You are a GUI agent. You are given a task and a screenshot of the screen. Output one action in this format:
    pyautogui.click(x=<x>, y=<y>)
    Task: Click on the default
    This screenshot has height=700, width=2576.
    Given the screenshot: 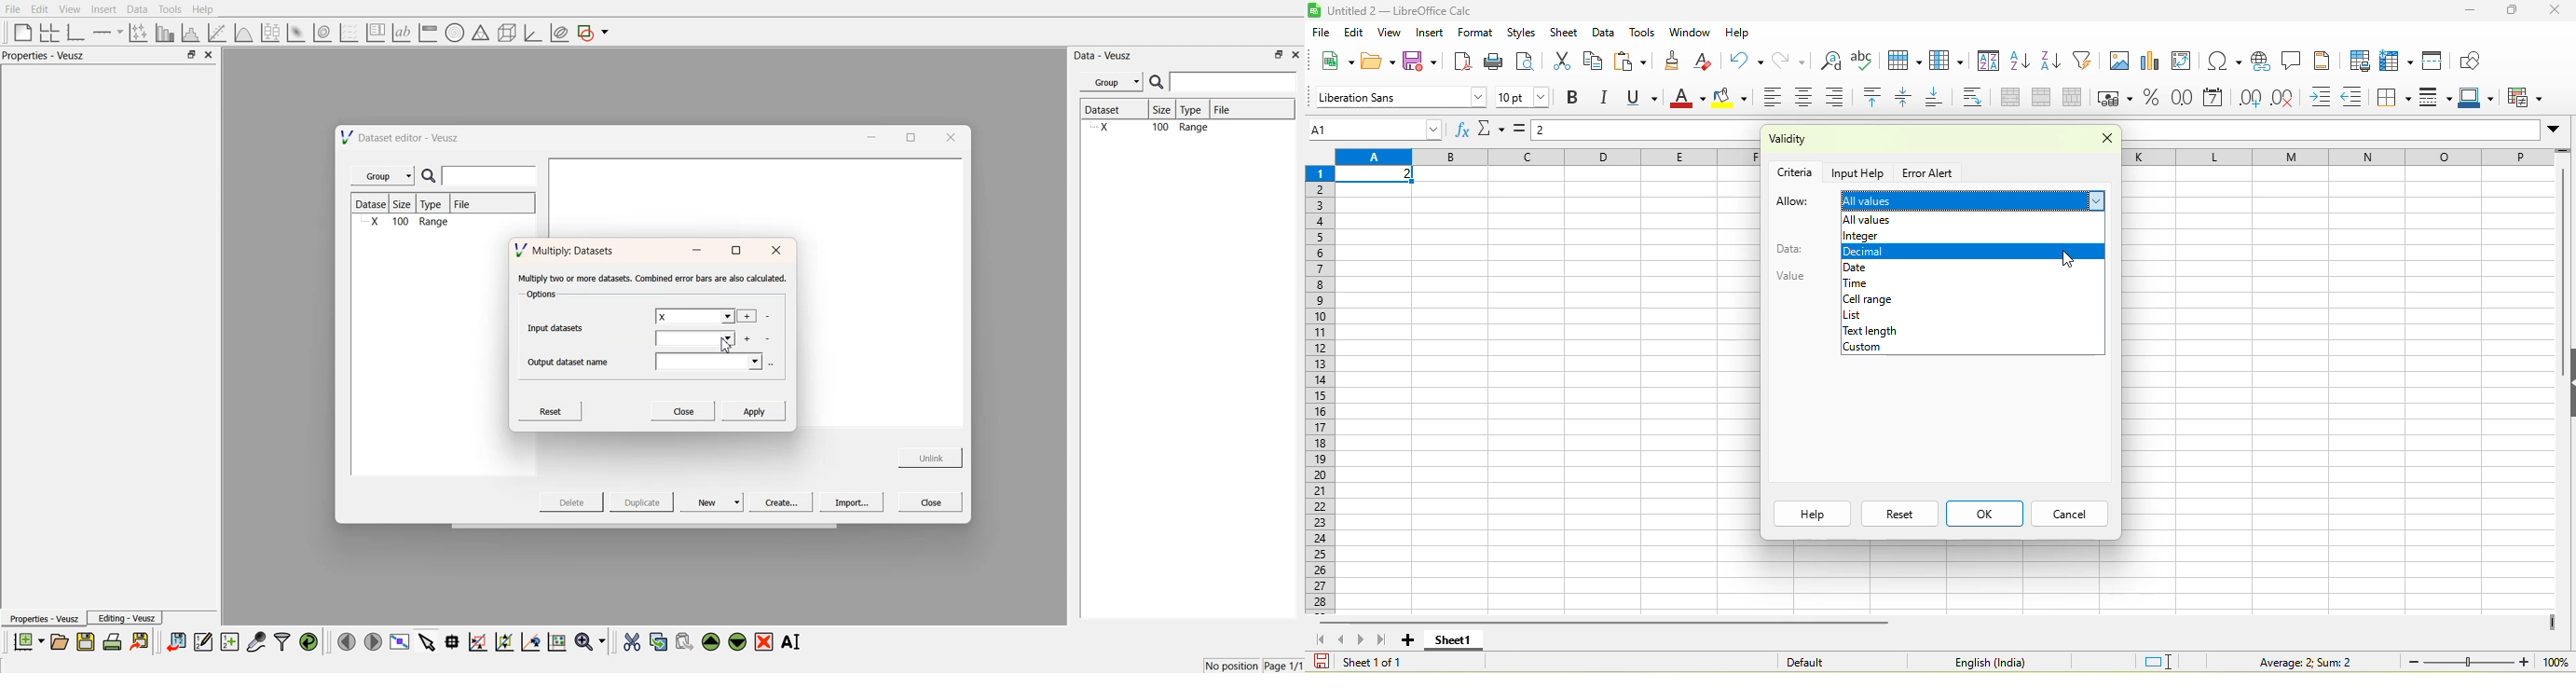 What is the action you would take?
    pyautogui.click(x=1829, y=661)
    